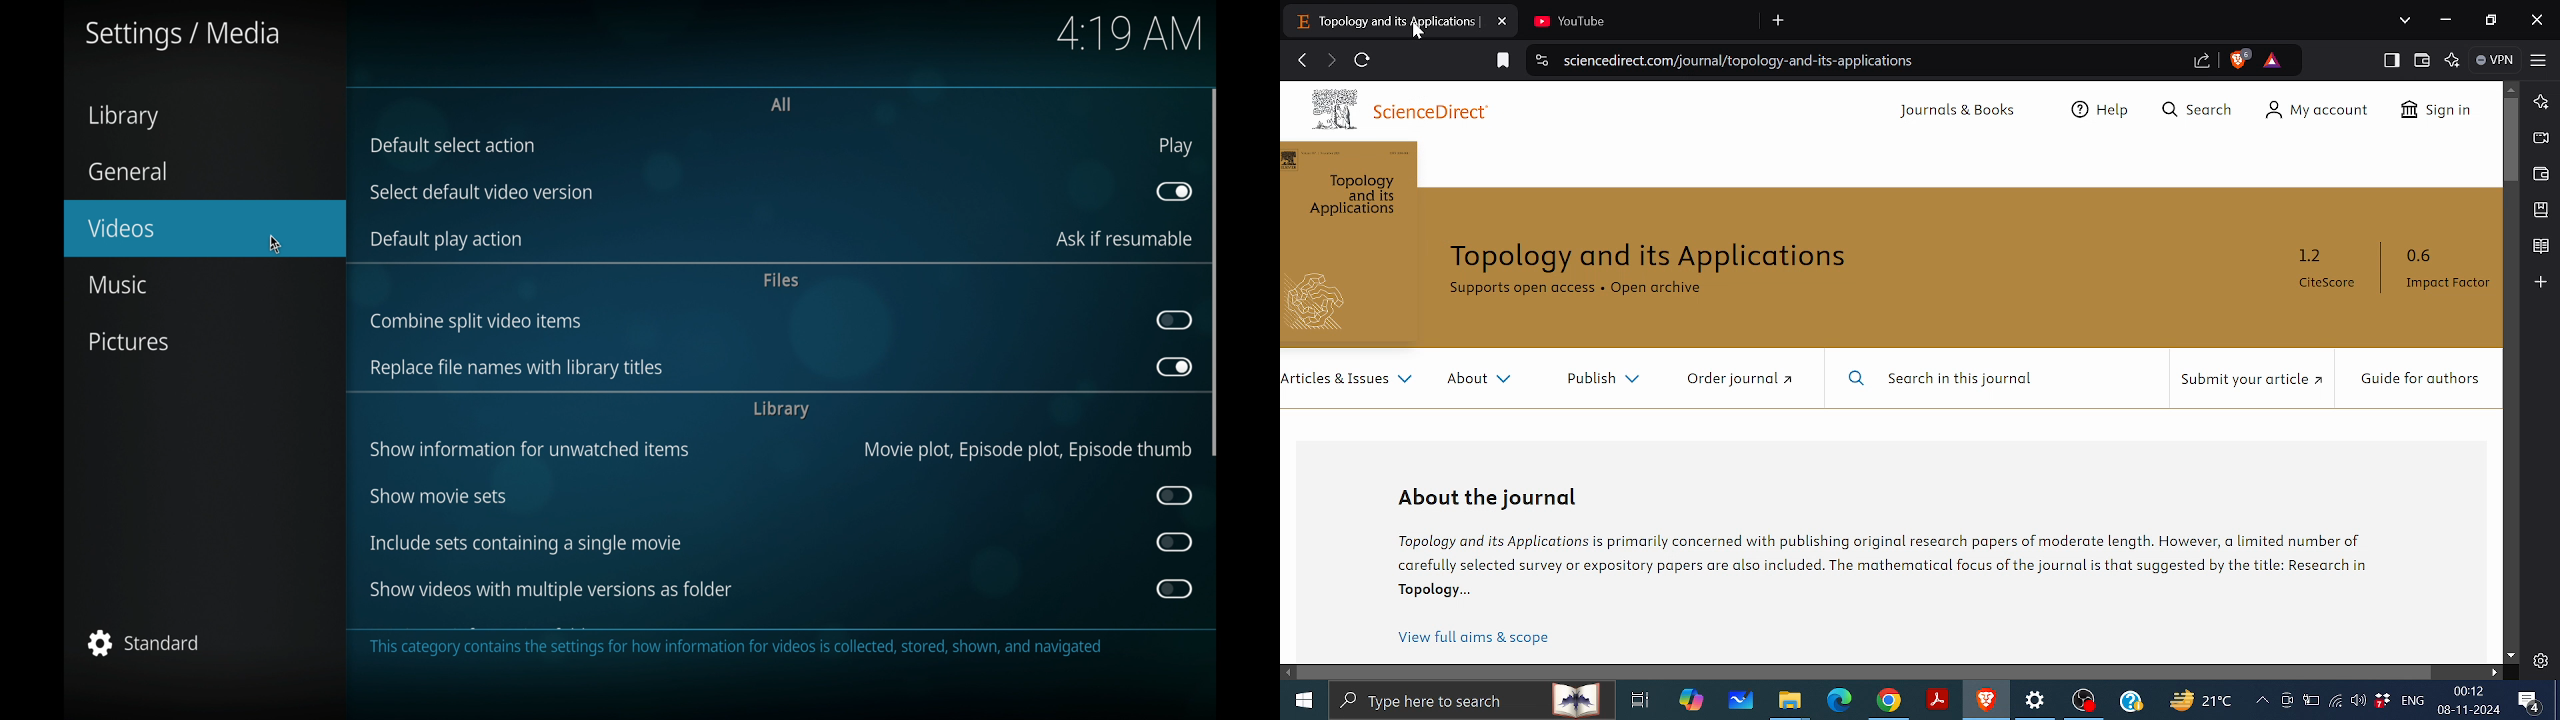  I want to click on show movie sets, so click(437, 497).